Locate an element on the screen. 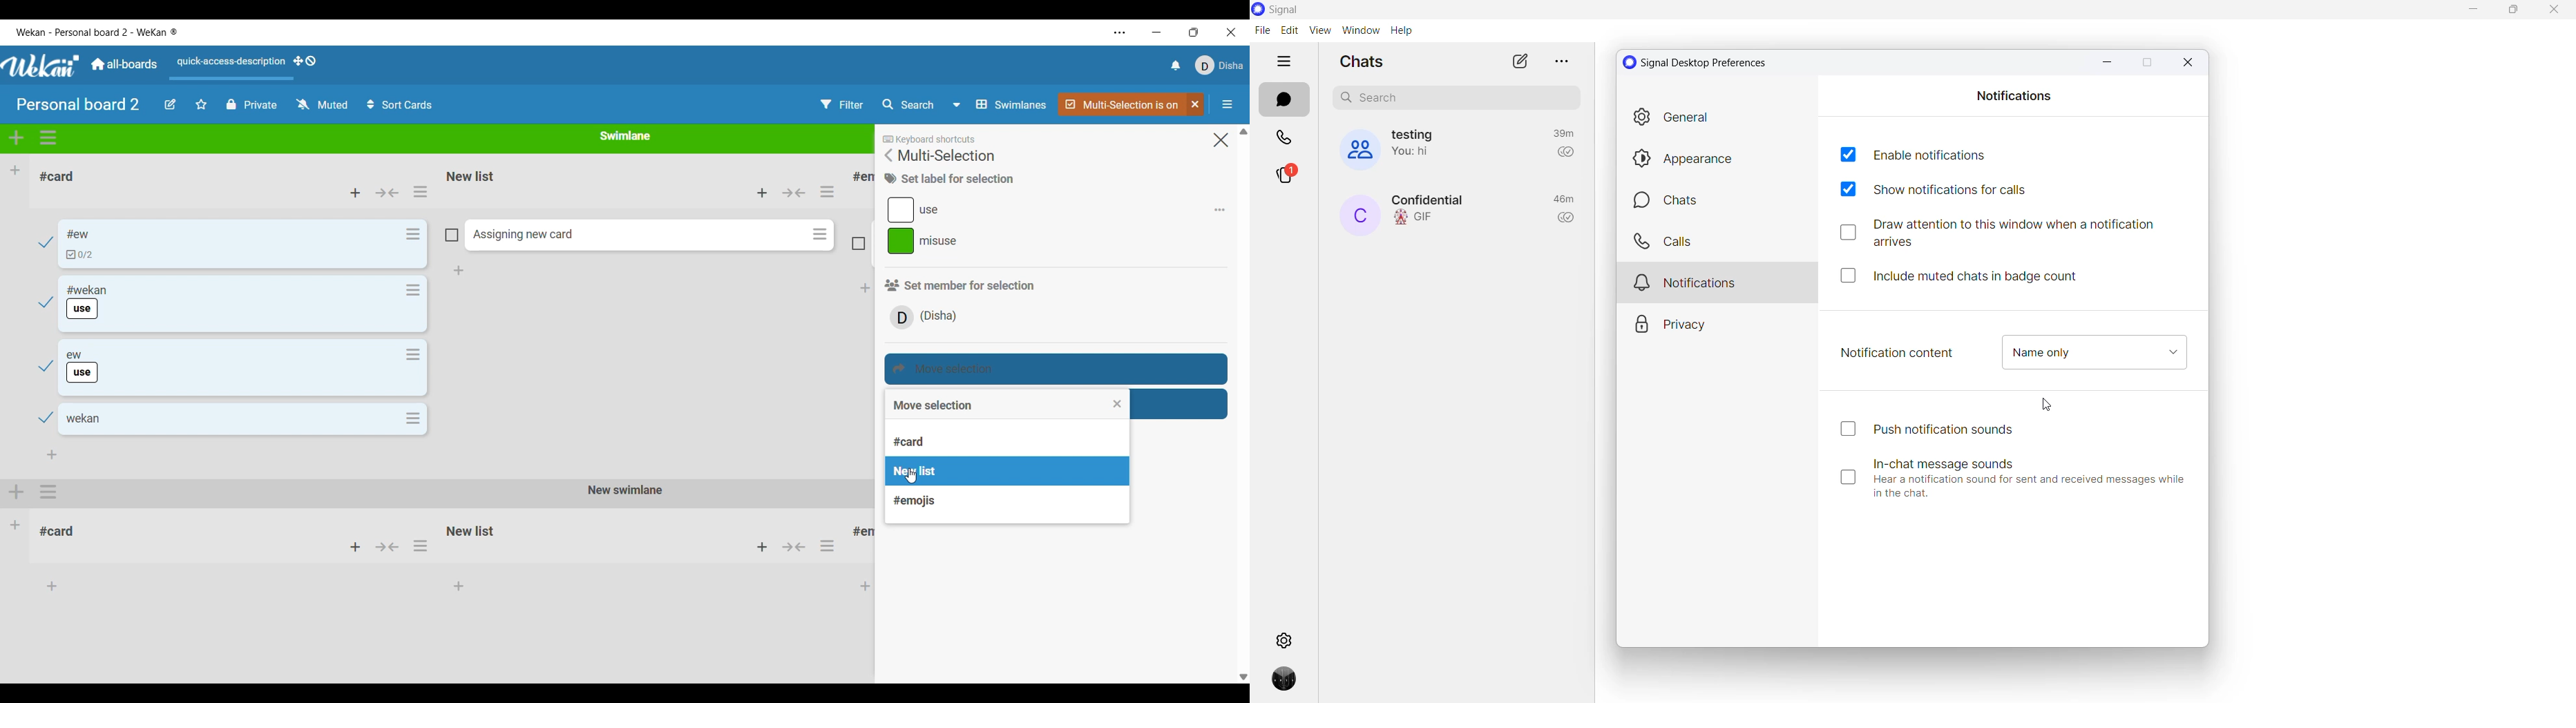 This screenshot has width=2576, height=728. Quick access description is located at coordinates (229, 67).